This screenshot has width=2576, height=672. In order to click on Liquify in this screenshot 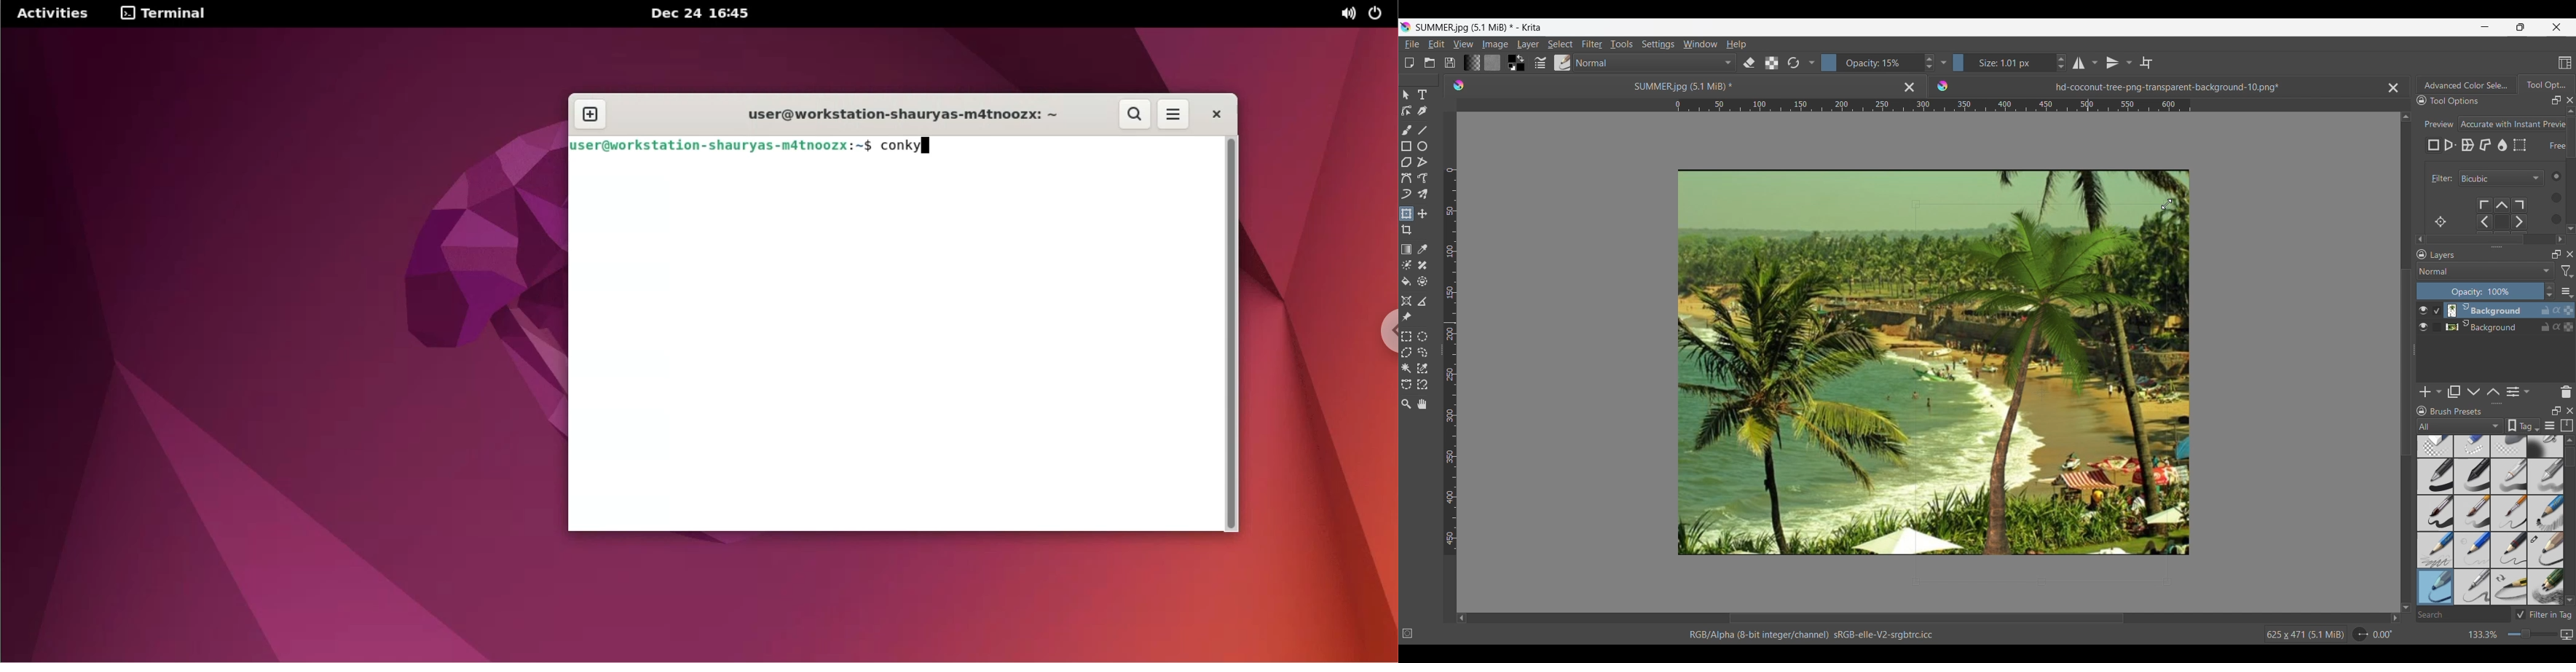, I will do `click(2504, 145)`.